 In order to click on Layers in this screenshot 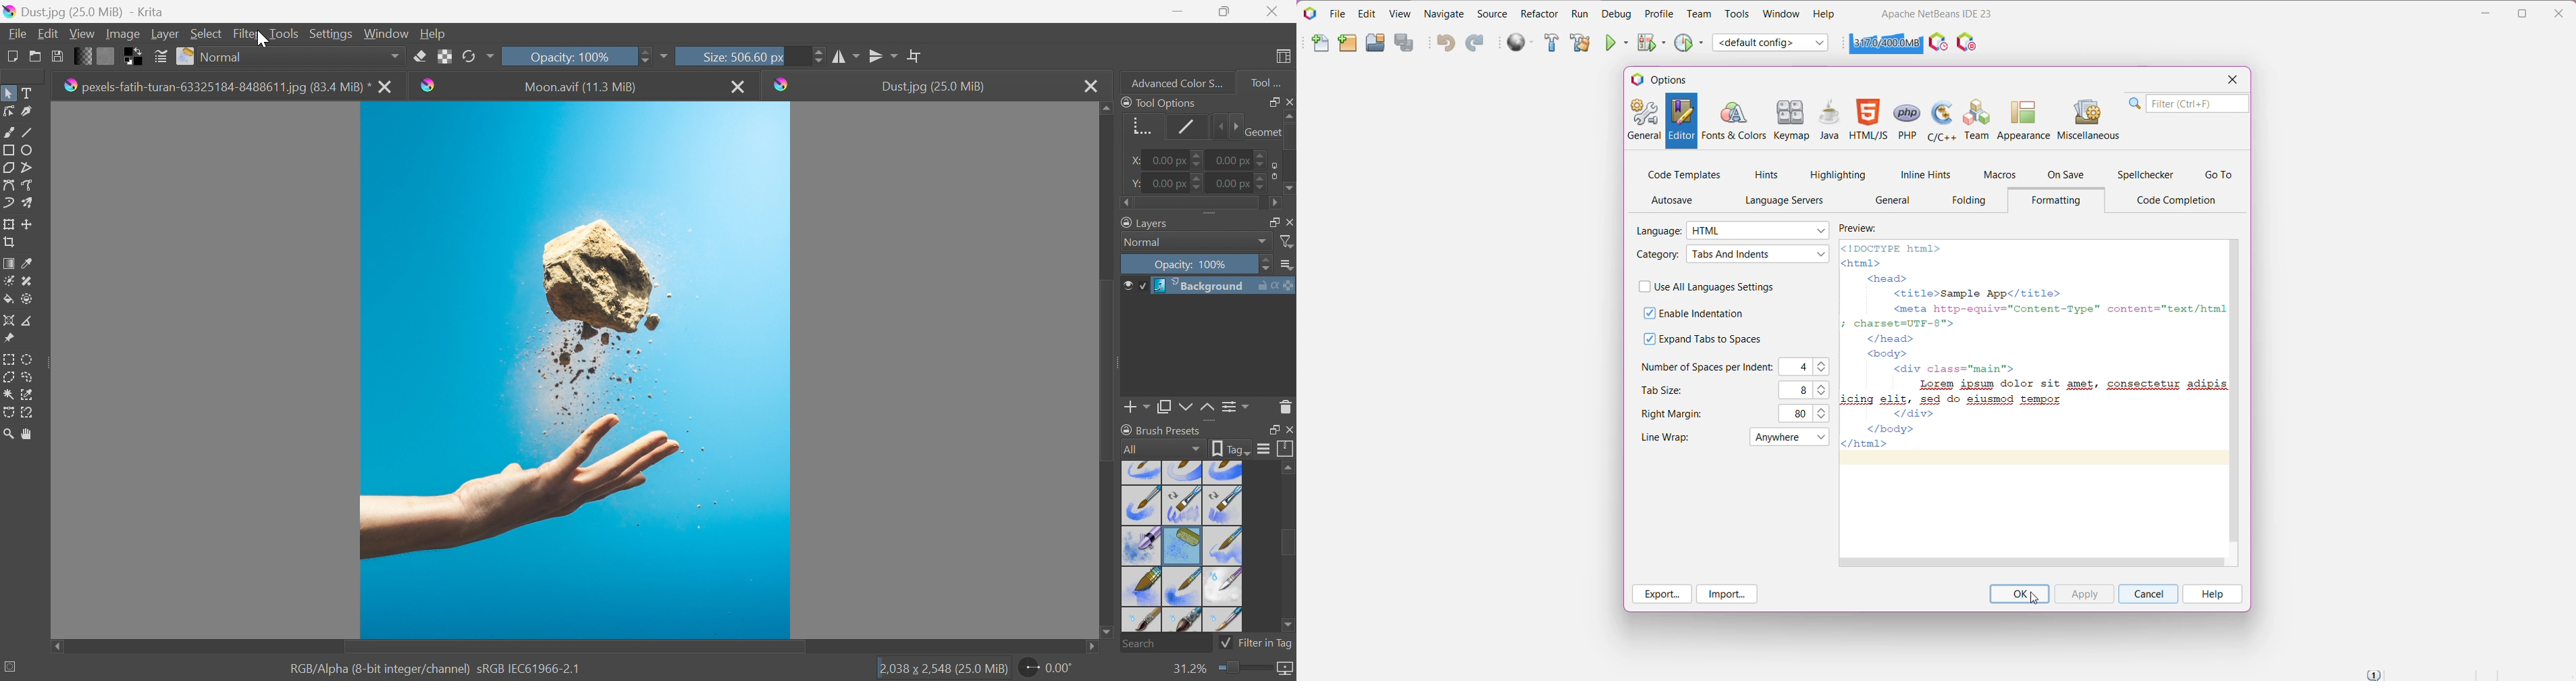, I will do `click(1147, 222)`.